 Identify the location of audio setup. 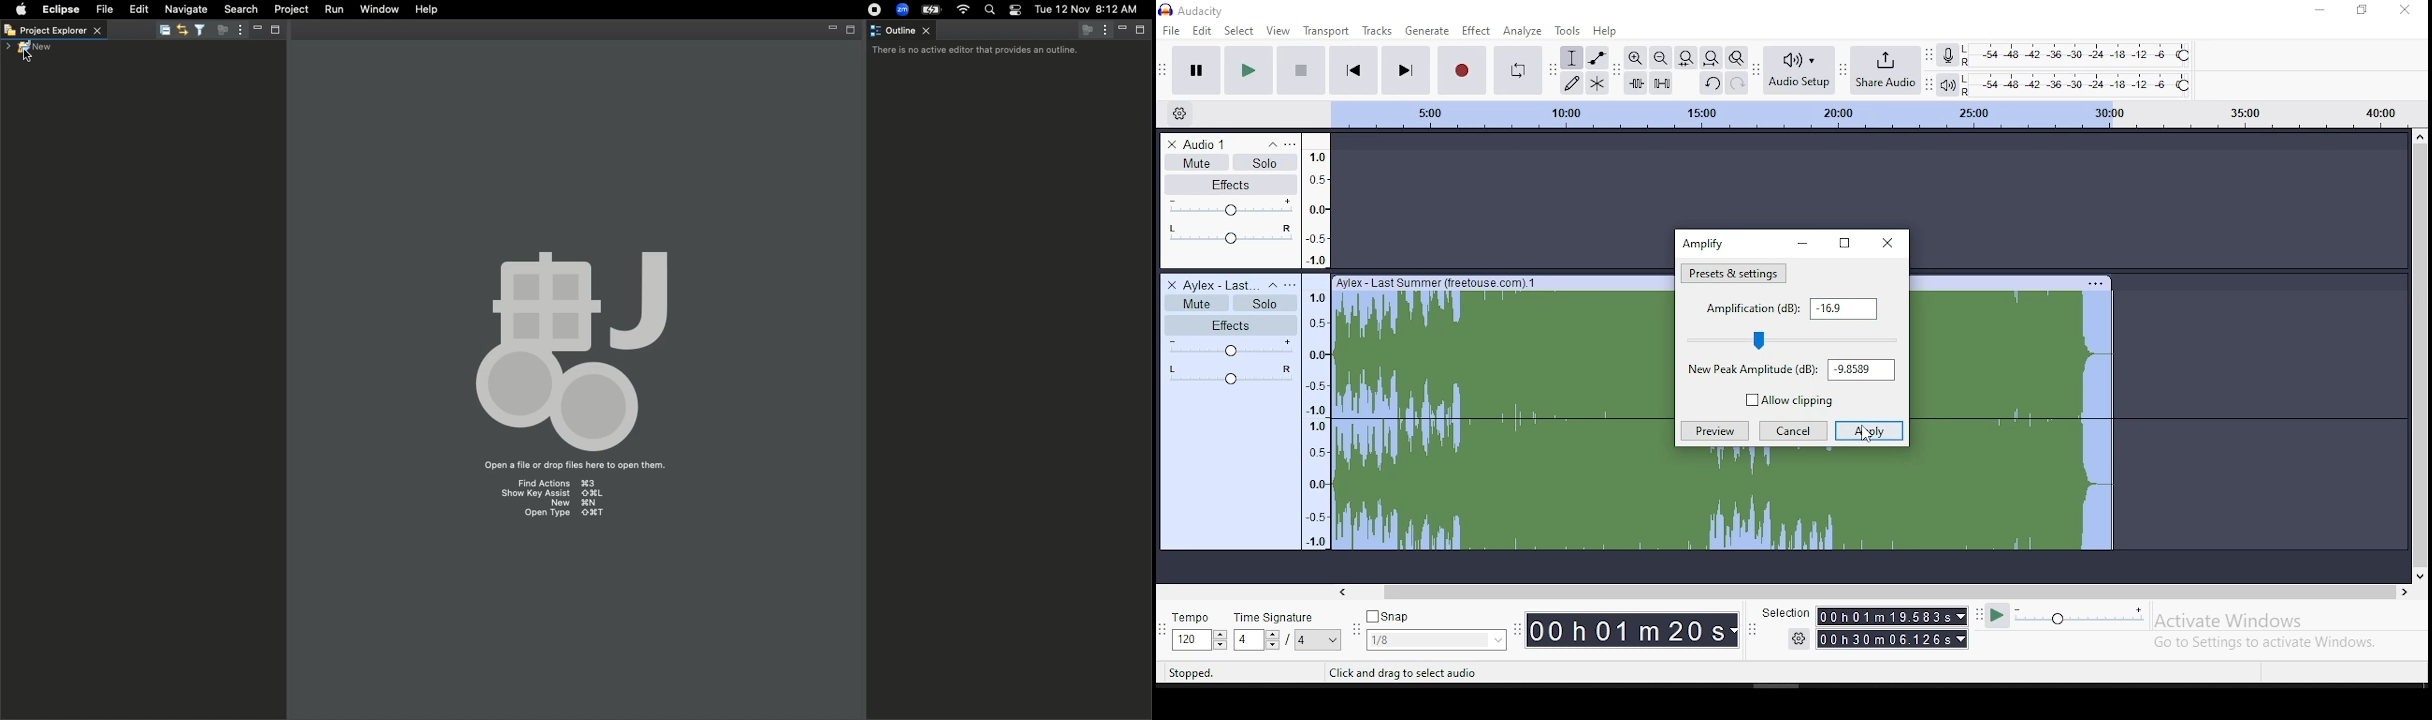
(1802, 70).